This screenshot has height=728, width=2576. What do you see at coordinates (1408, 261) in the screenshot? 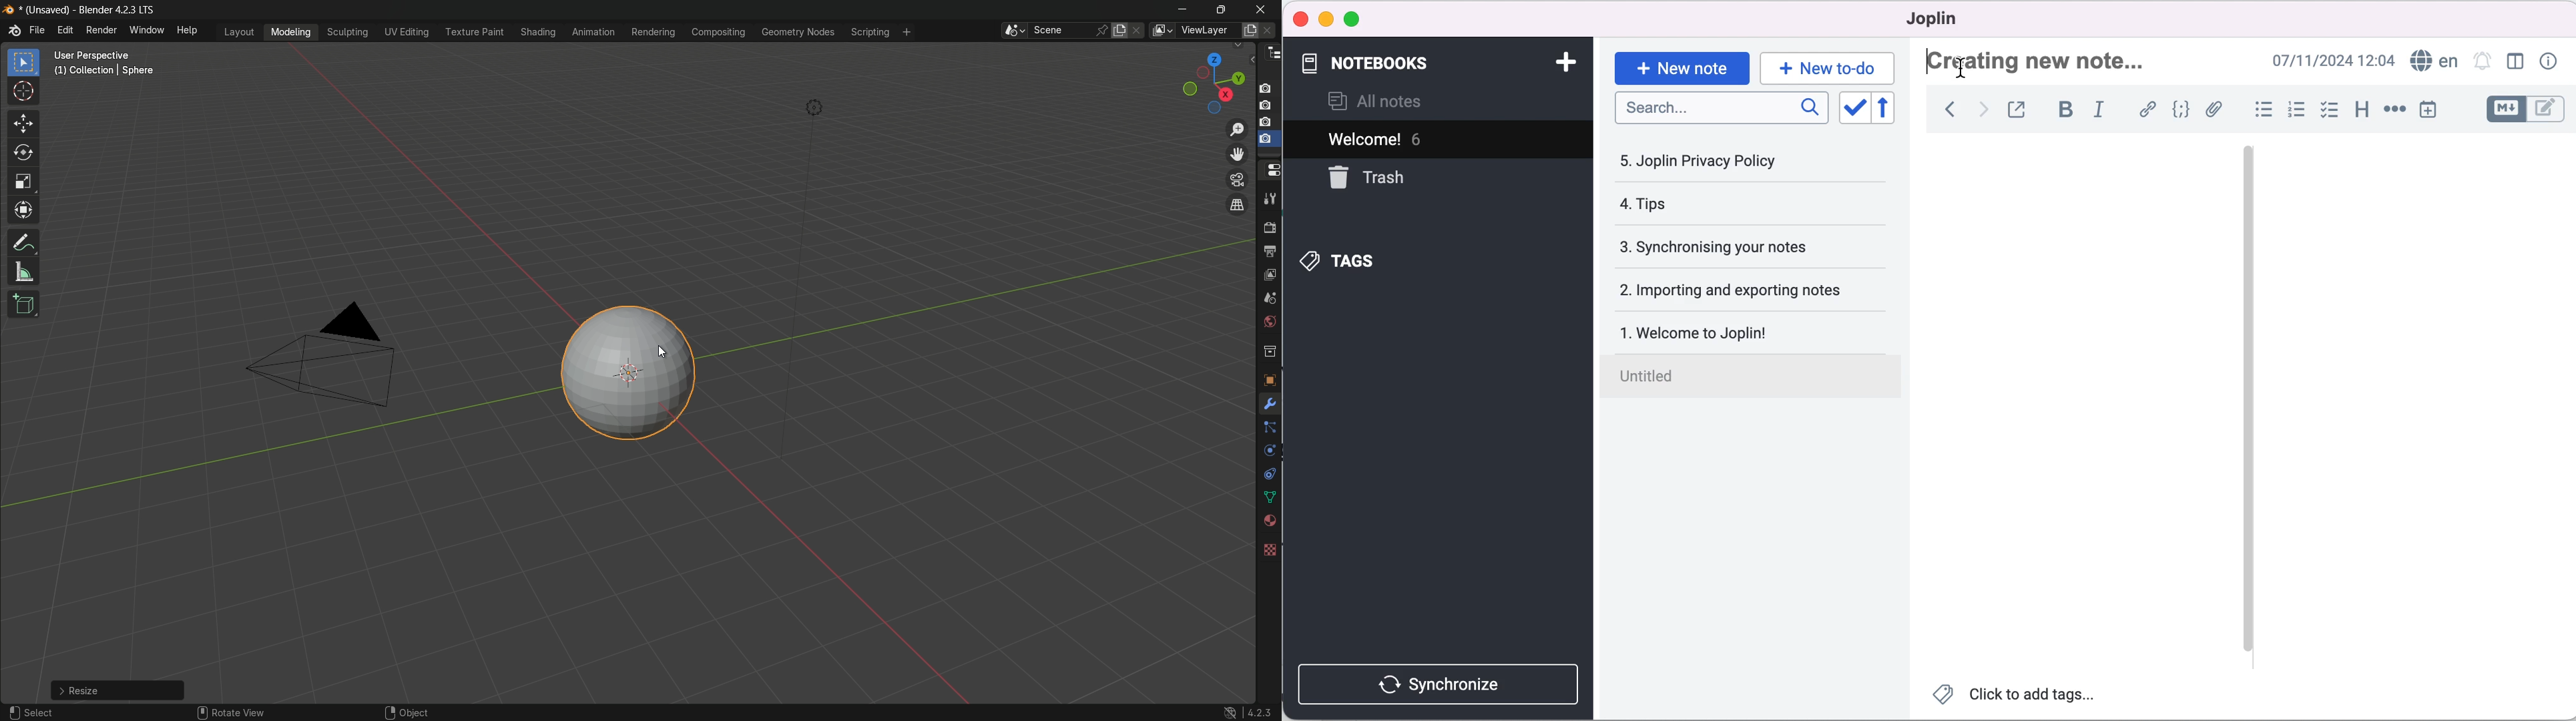
I see `tags` at bounding box center [1408, 261].